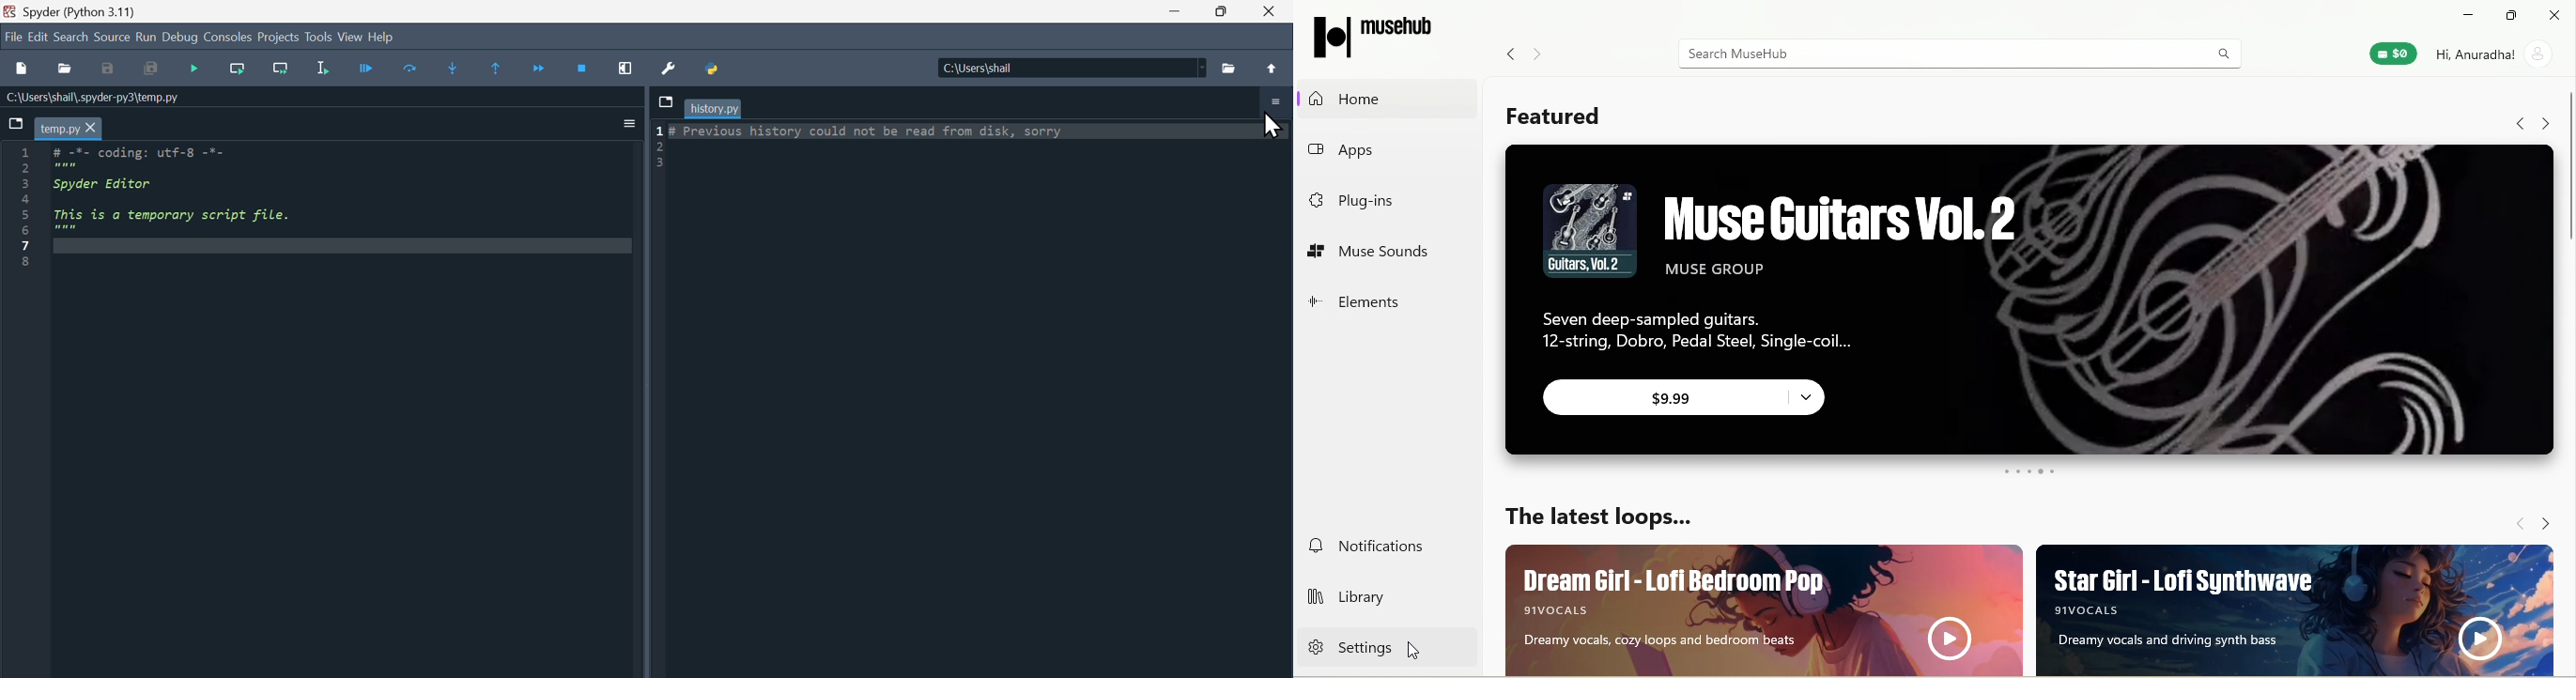 This screenshot has width=2576, height=700. Describe the element at coordinates (239, 69) in the screenshot. I see `Run current line` at that location.